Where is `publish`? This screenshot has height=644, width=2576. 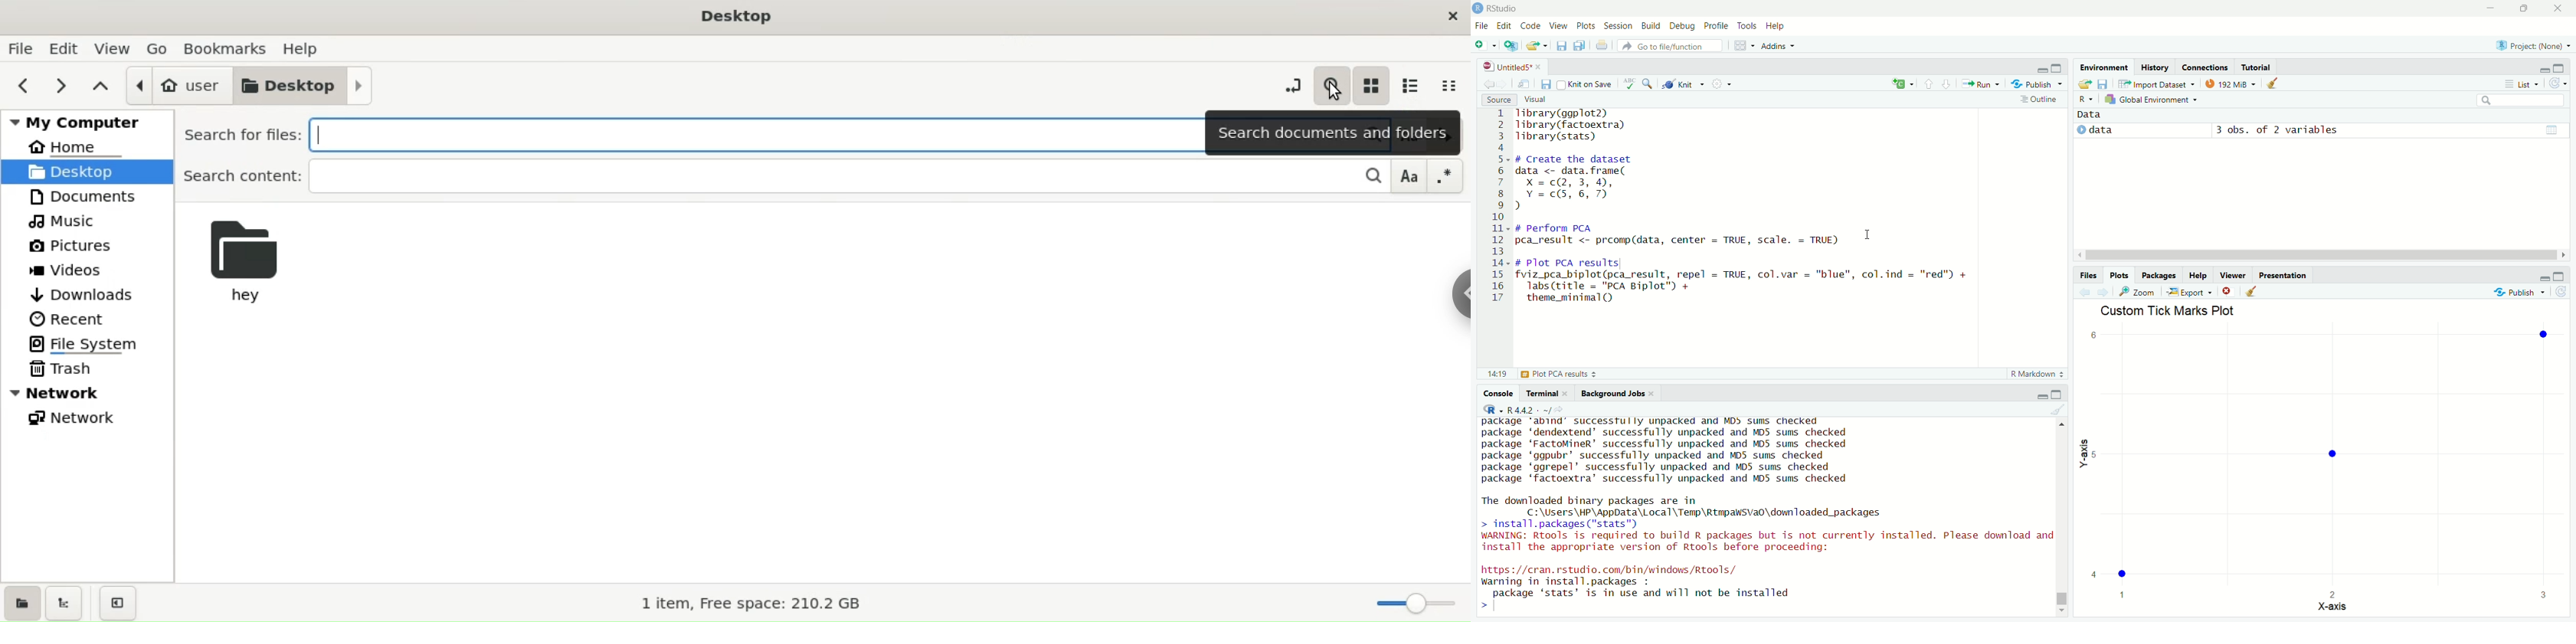
publish is located at coordinates (2520, 290).